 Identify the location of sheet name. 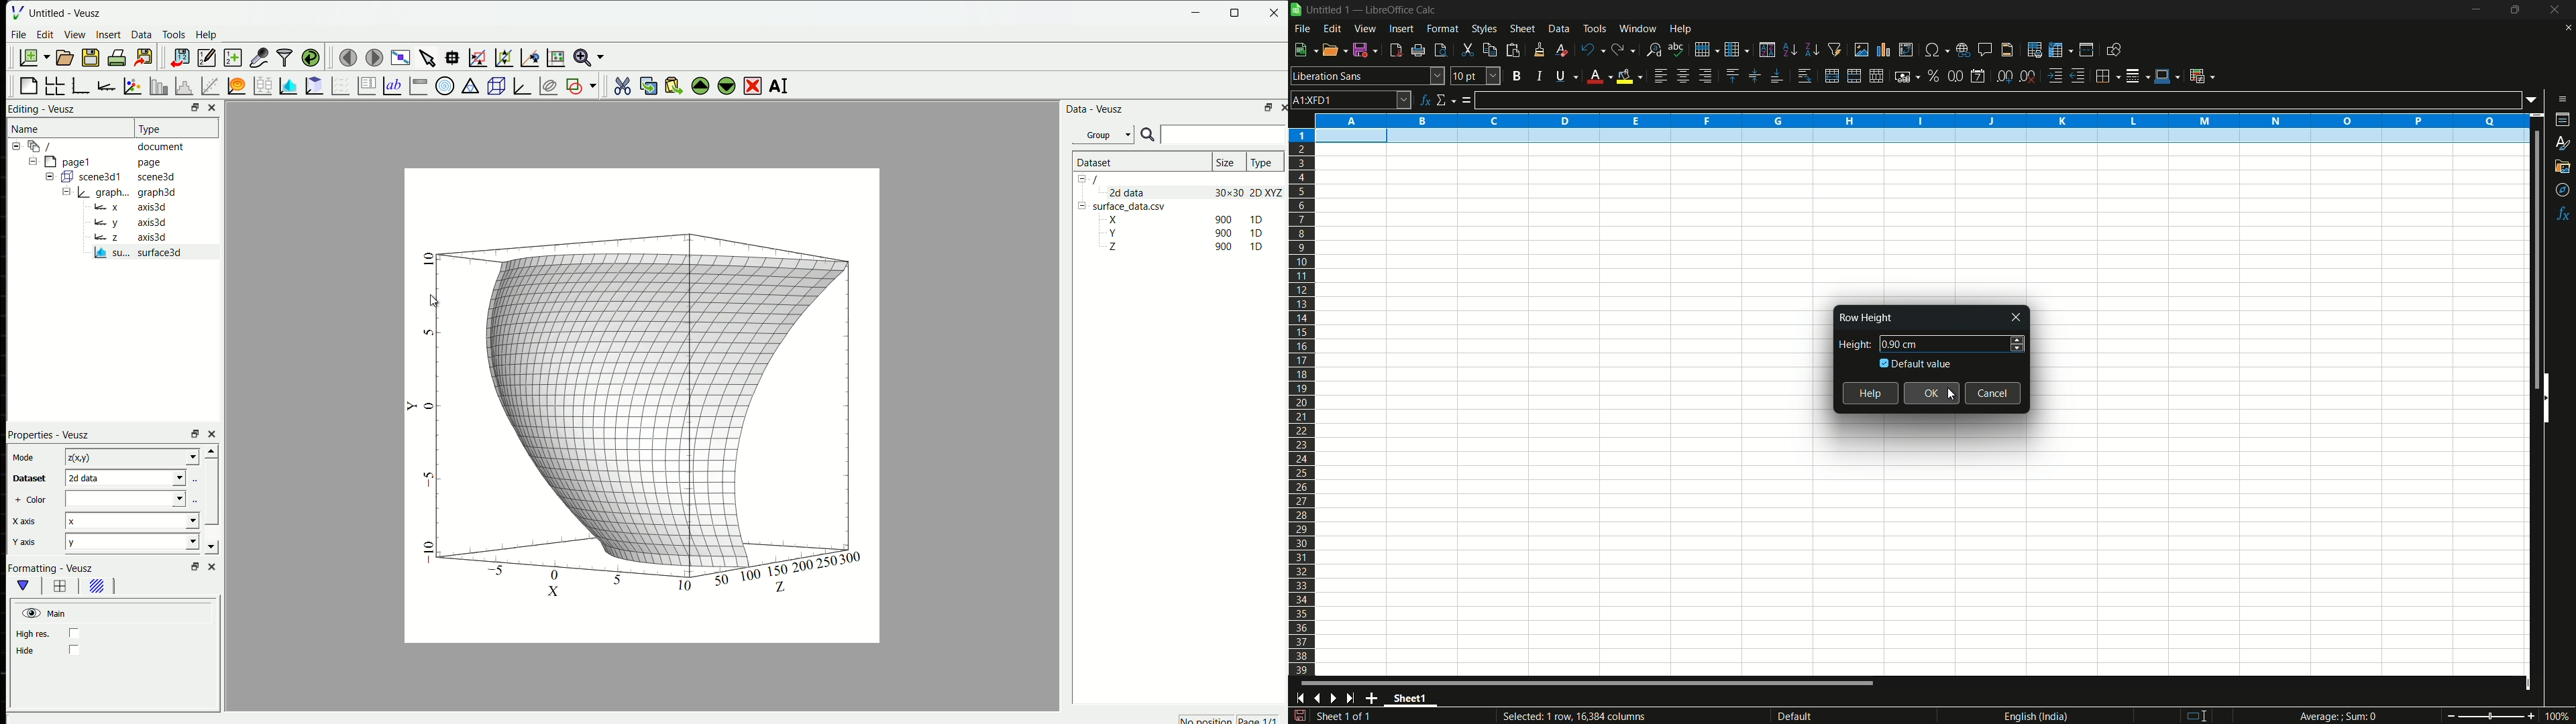
(1414, 700).